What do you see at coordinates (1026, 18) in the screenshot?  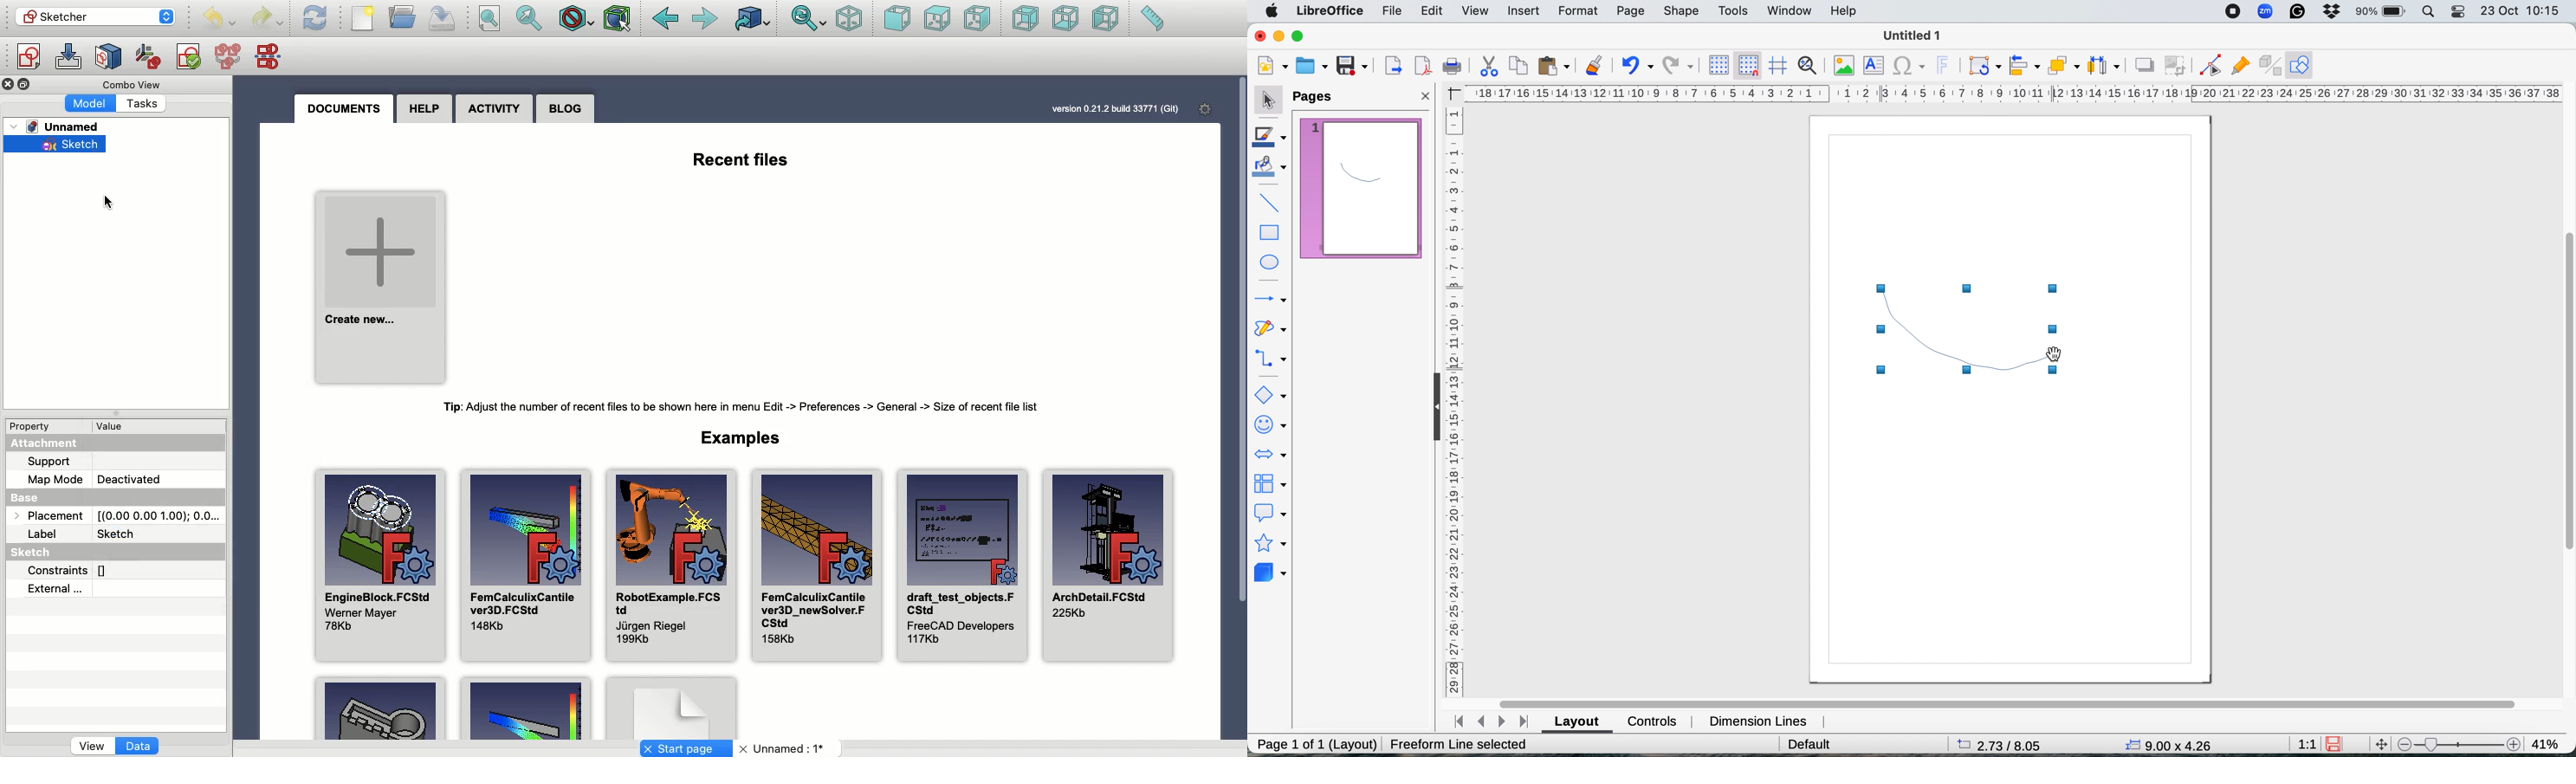 I see `Rear` at bounding box center [1026, 18].